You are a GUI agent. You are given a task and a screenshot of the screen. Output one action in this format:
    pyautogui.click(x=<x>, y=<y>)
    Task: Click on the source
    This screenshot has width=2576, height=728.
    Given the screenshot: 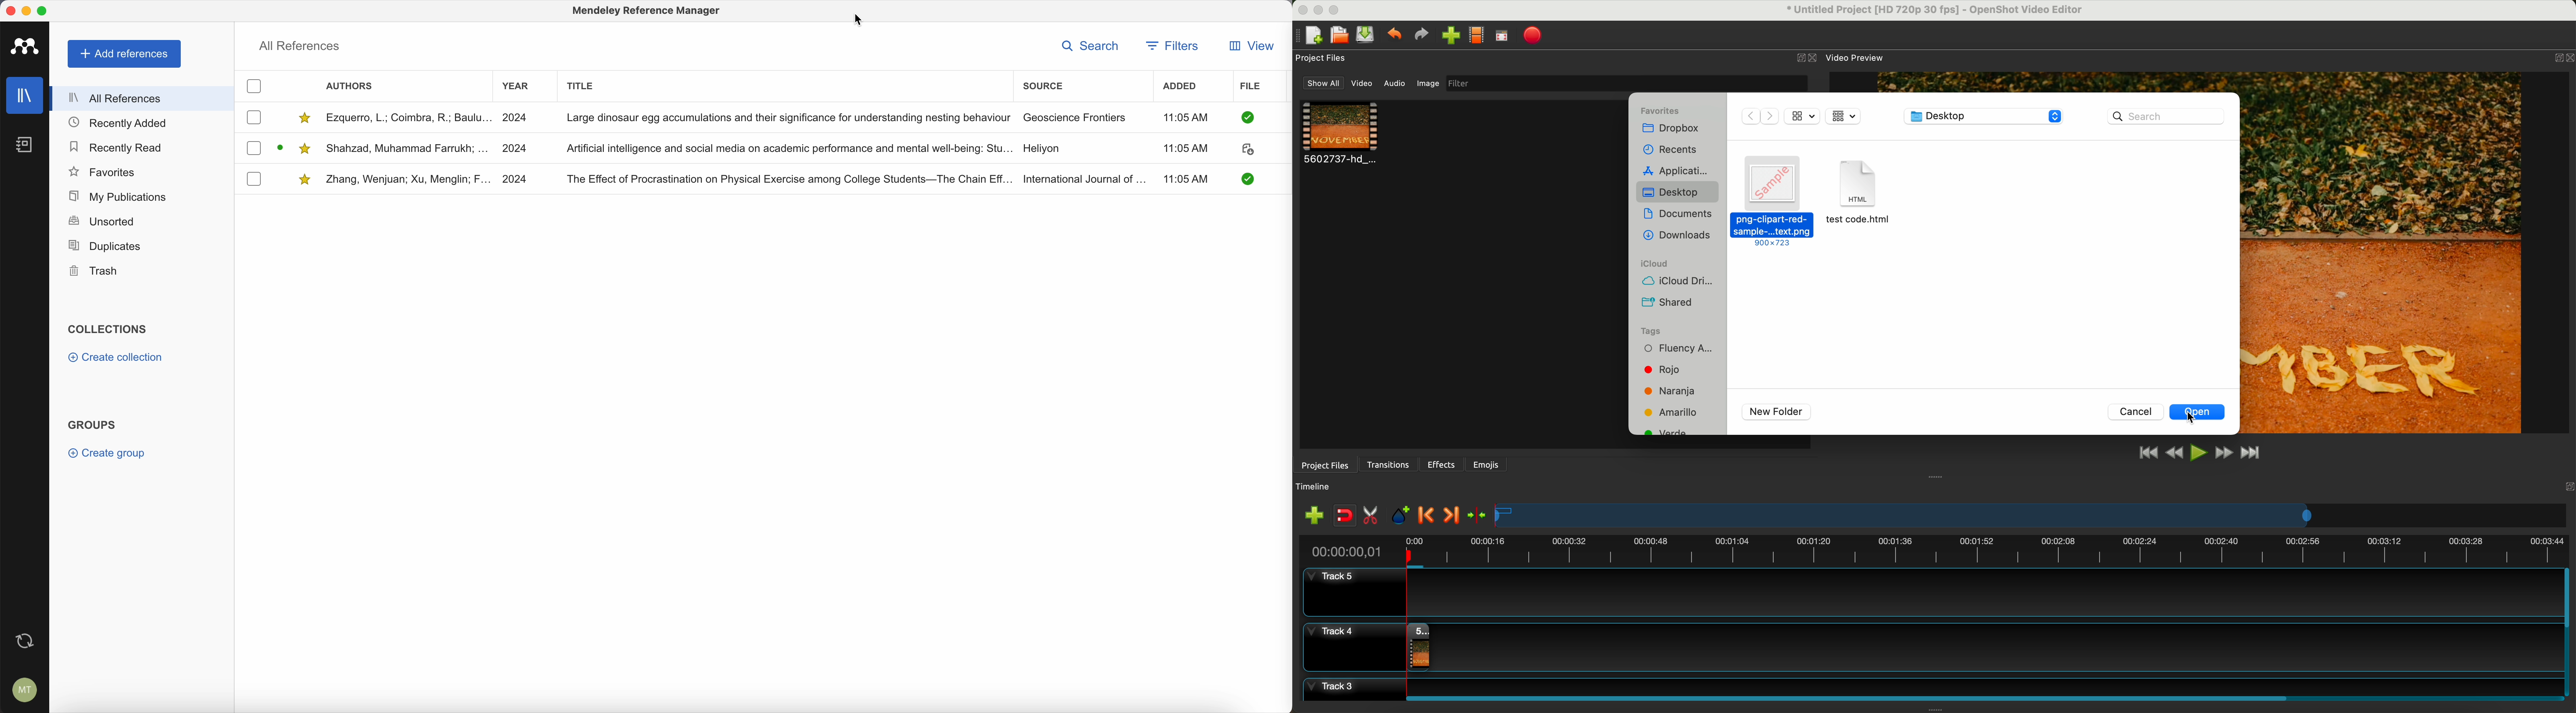 What is the action you would take?
    pyautogui.click(x=1043, y=84)
    